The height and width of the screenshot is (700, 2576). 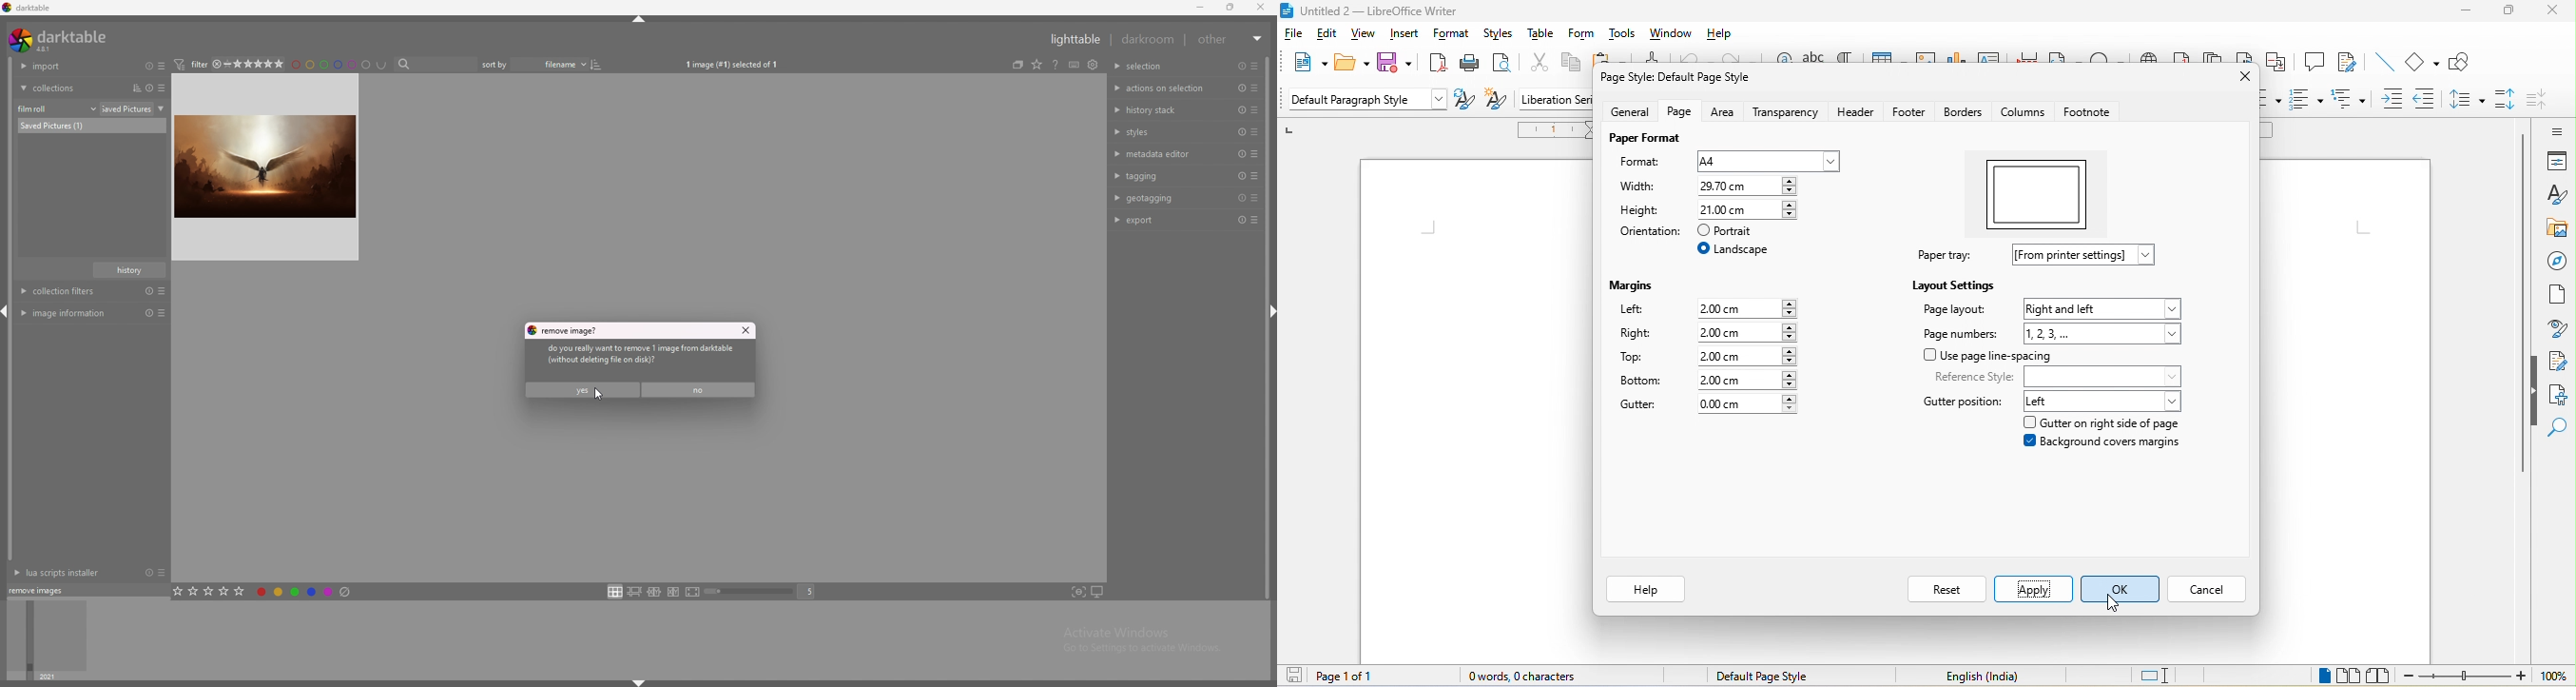 I want to click on comment, so click(x=2312, y=64).